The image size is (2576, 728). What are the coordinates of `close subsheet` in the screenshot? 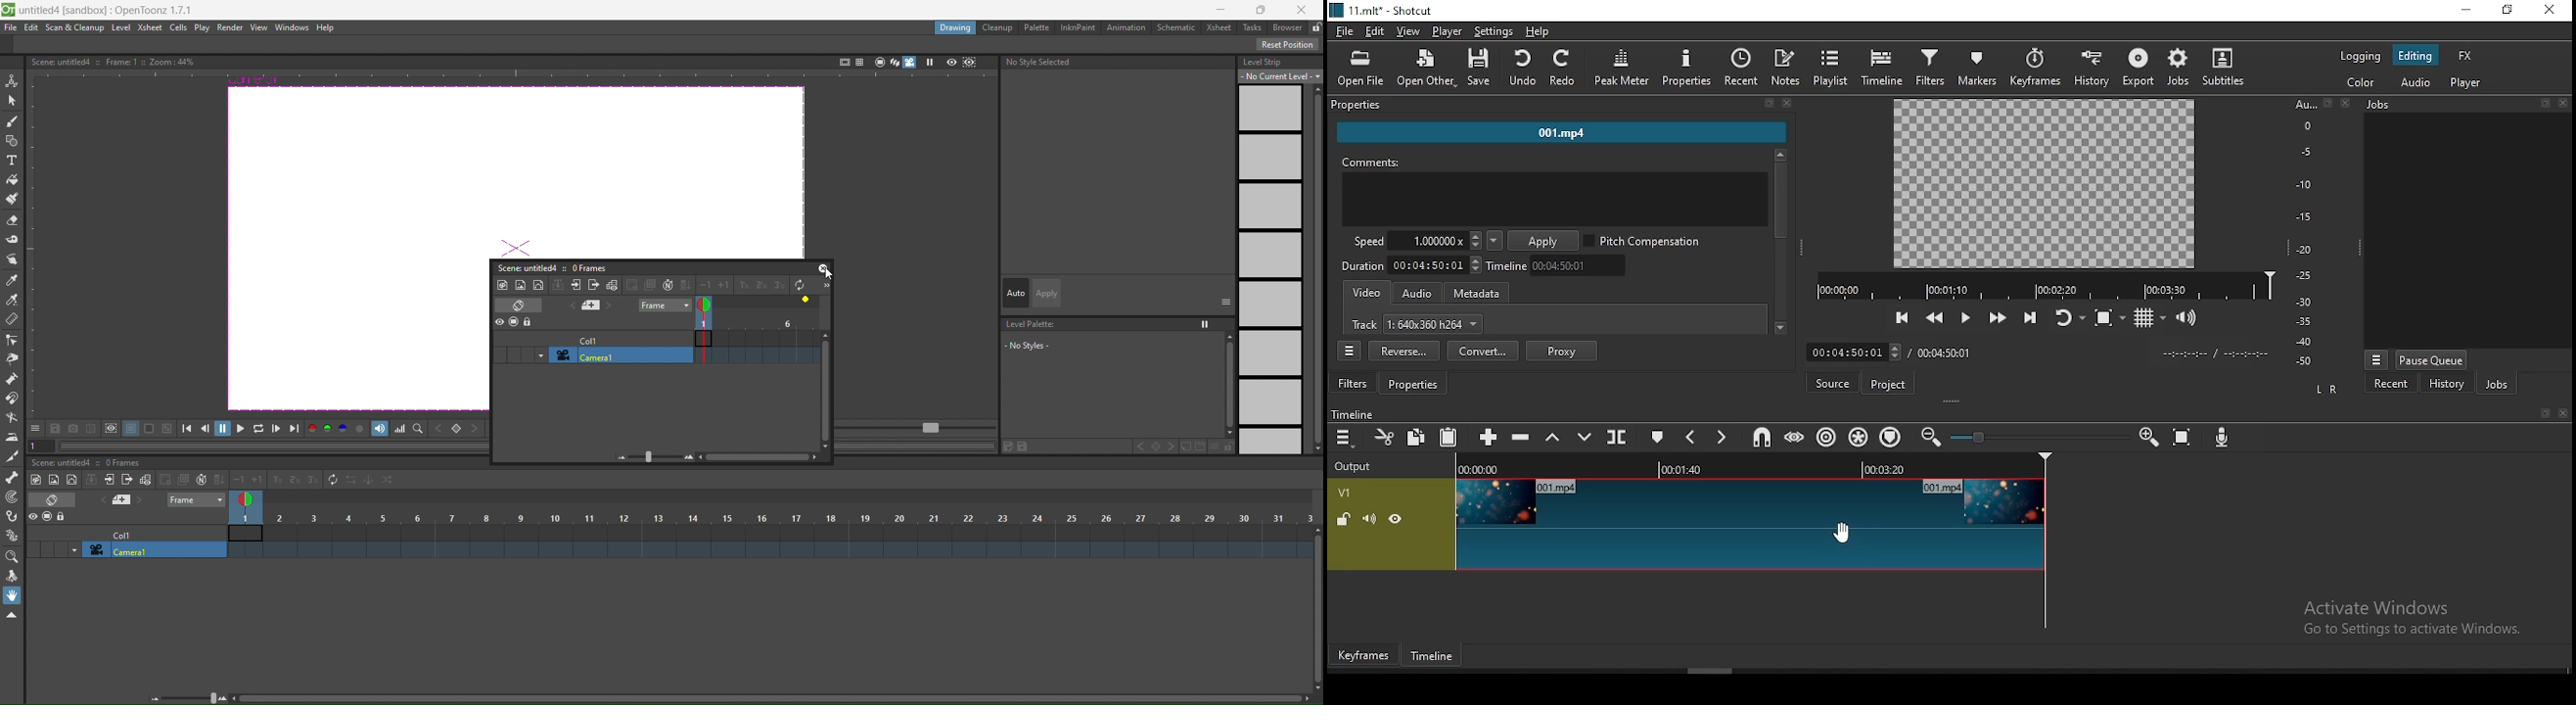 It's located at (594, 285).